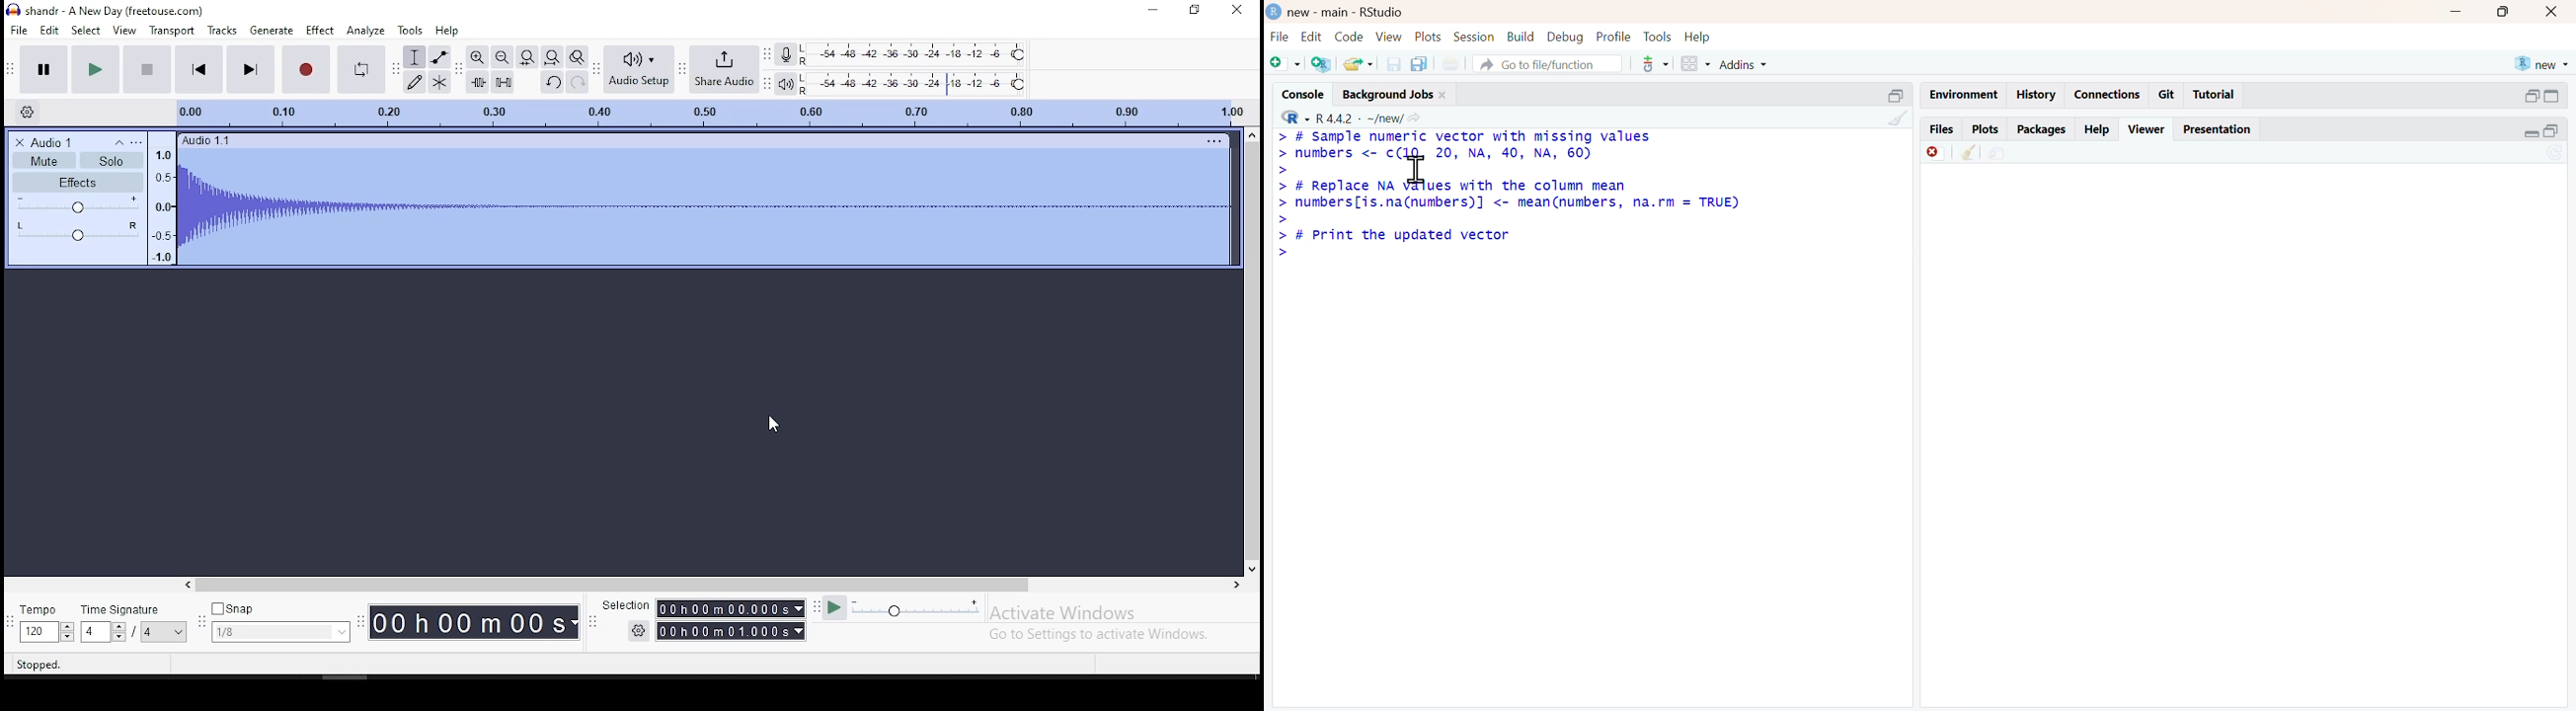 The image size is (2576, 728). I want to click on playback level, so click(916, 82).